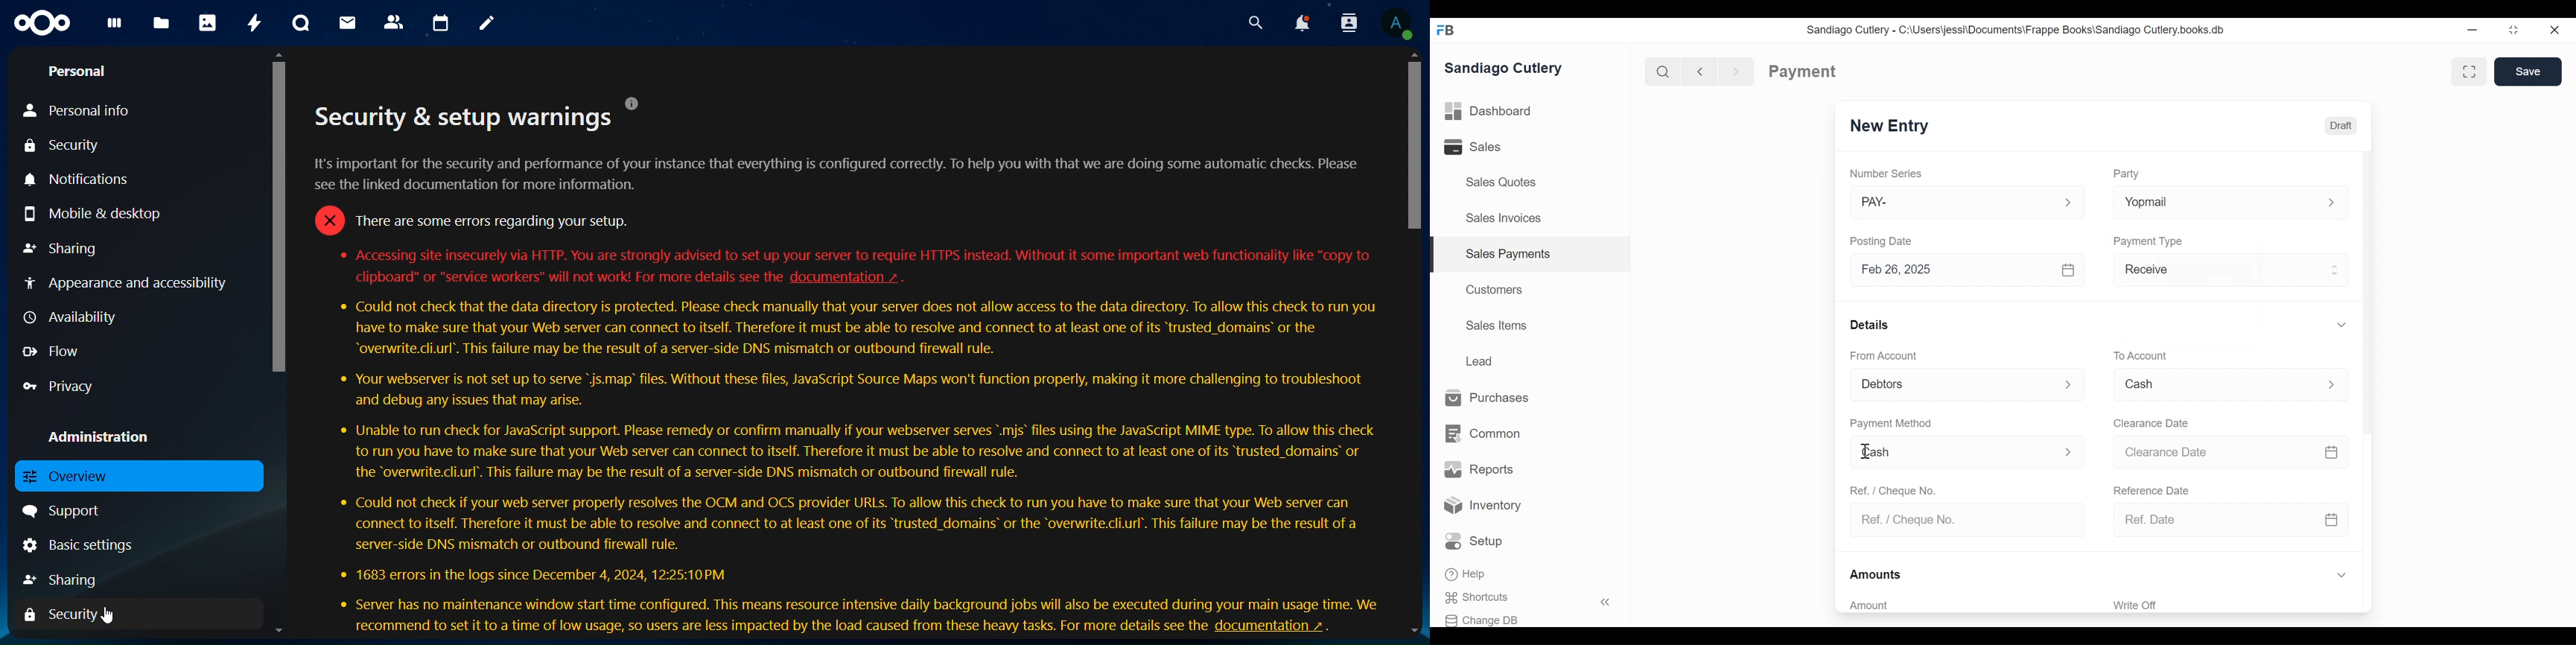 The width and height of the screenshot is (2576, 672). What do you see at coordinates (1481, 147) in the screenshot?
I see `Sales` at bounding box center [1481, 147].